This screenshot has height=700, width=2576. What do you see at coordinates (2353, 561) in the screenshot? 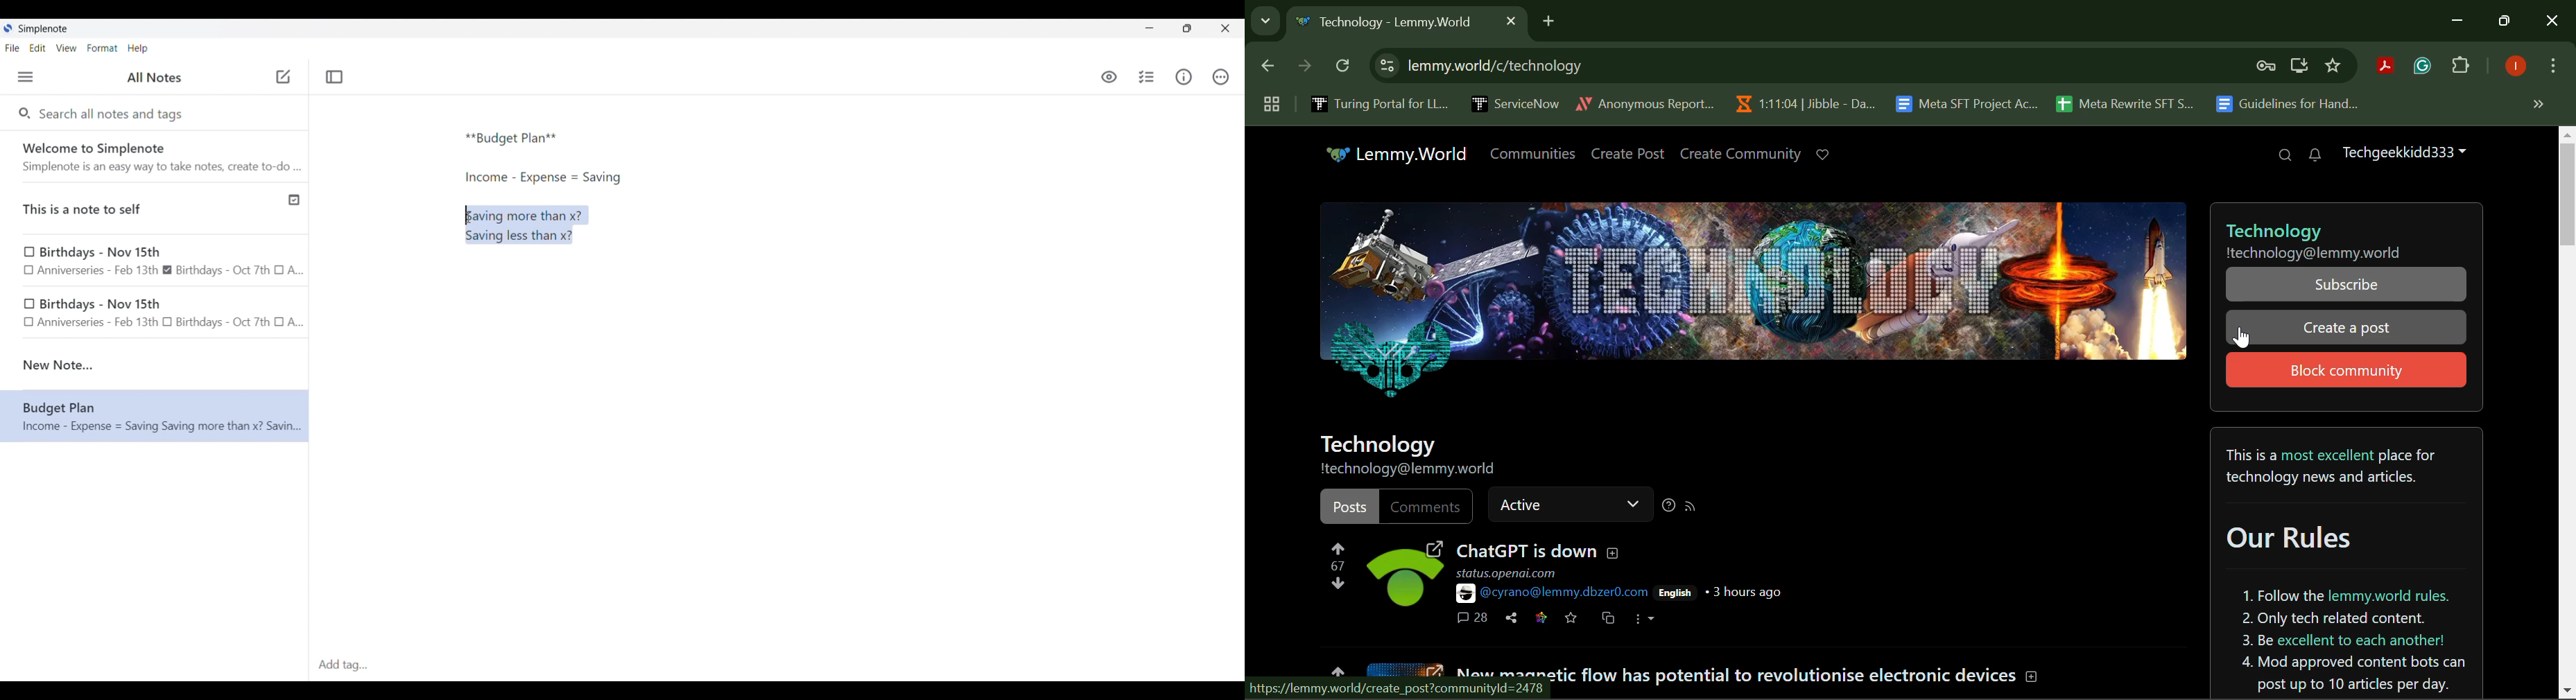
I see `Community Rules` at bounding box center [2353, 561].